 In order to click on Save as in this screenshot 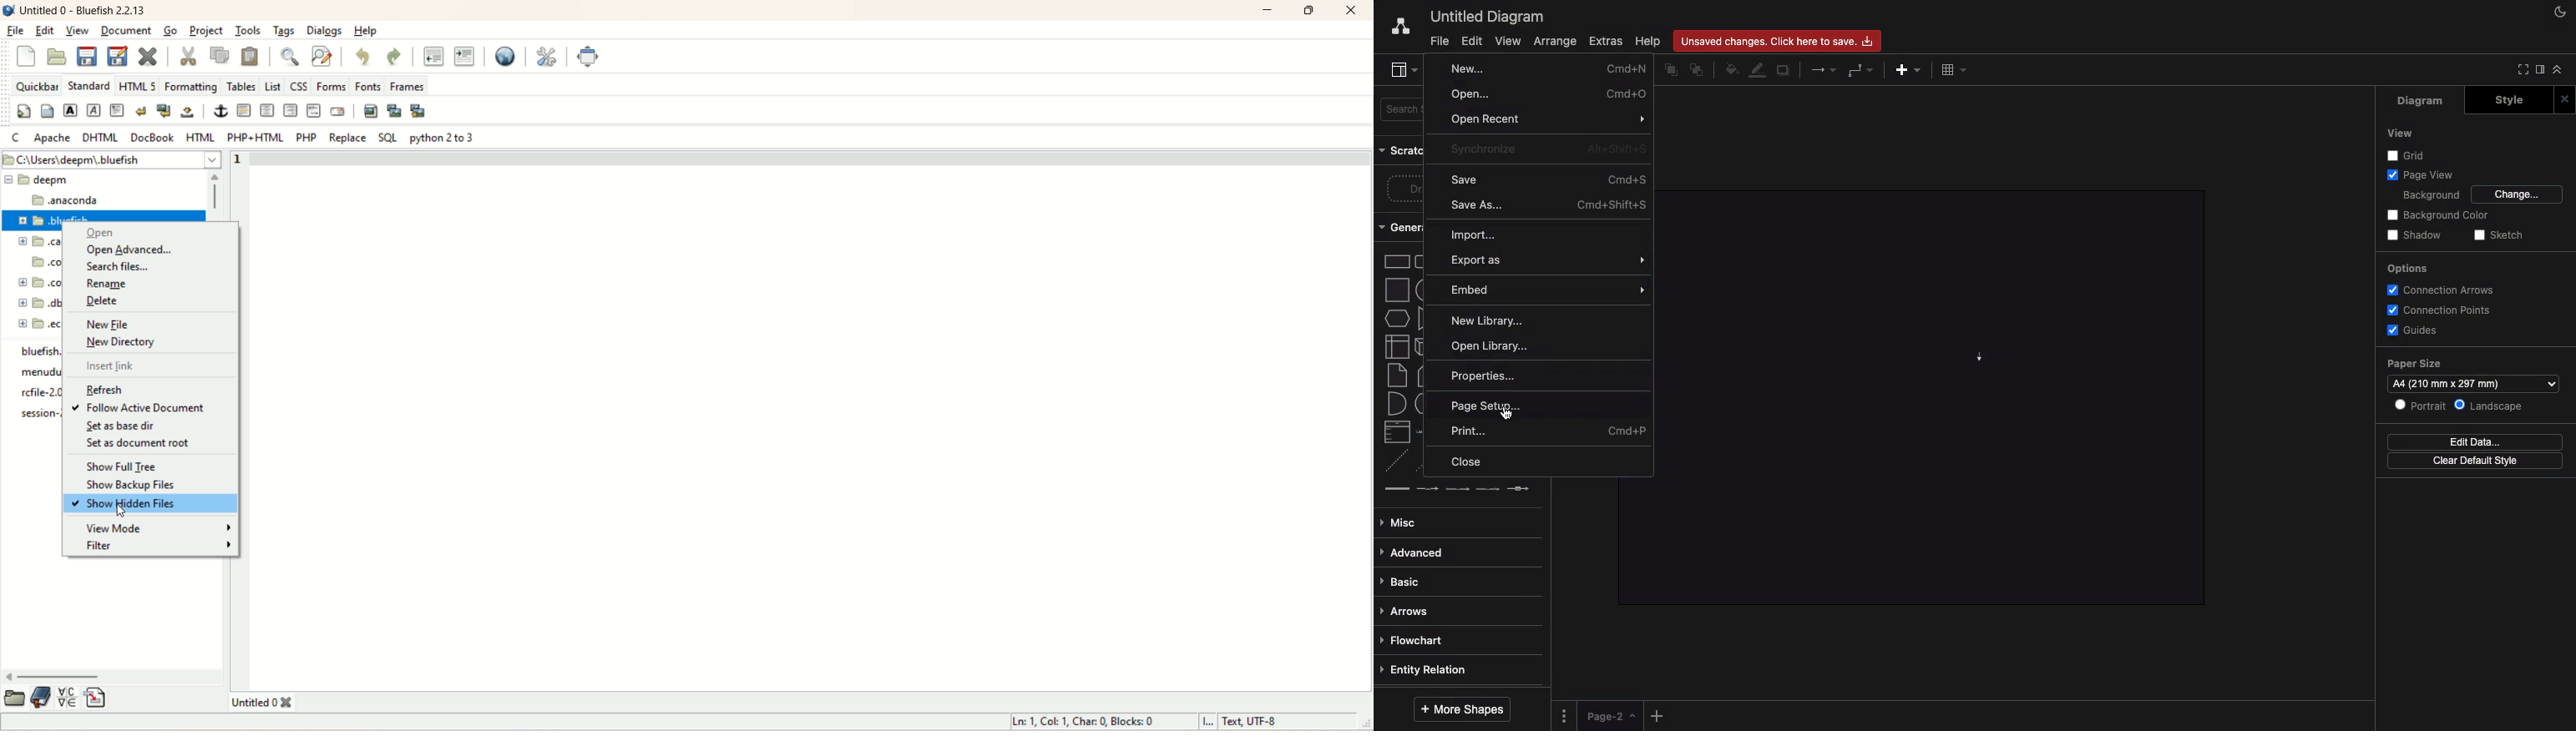, I will do `click(1548, 204)`.